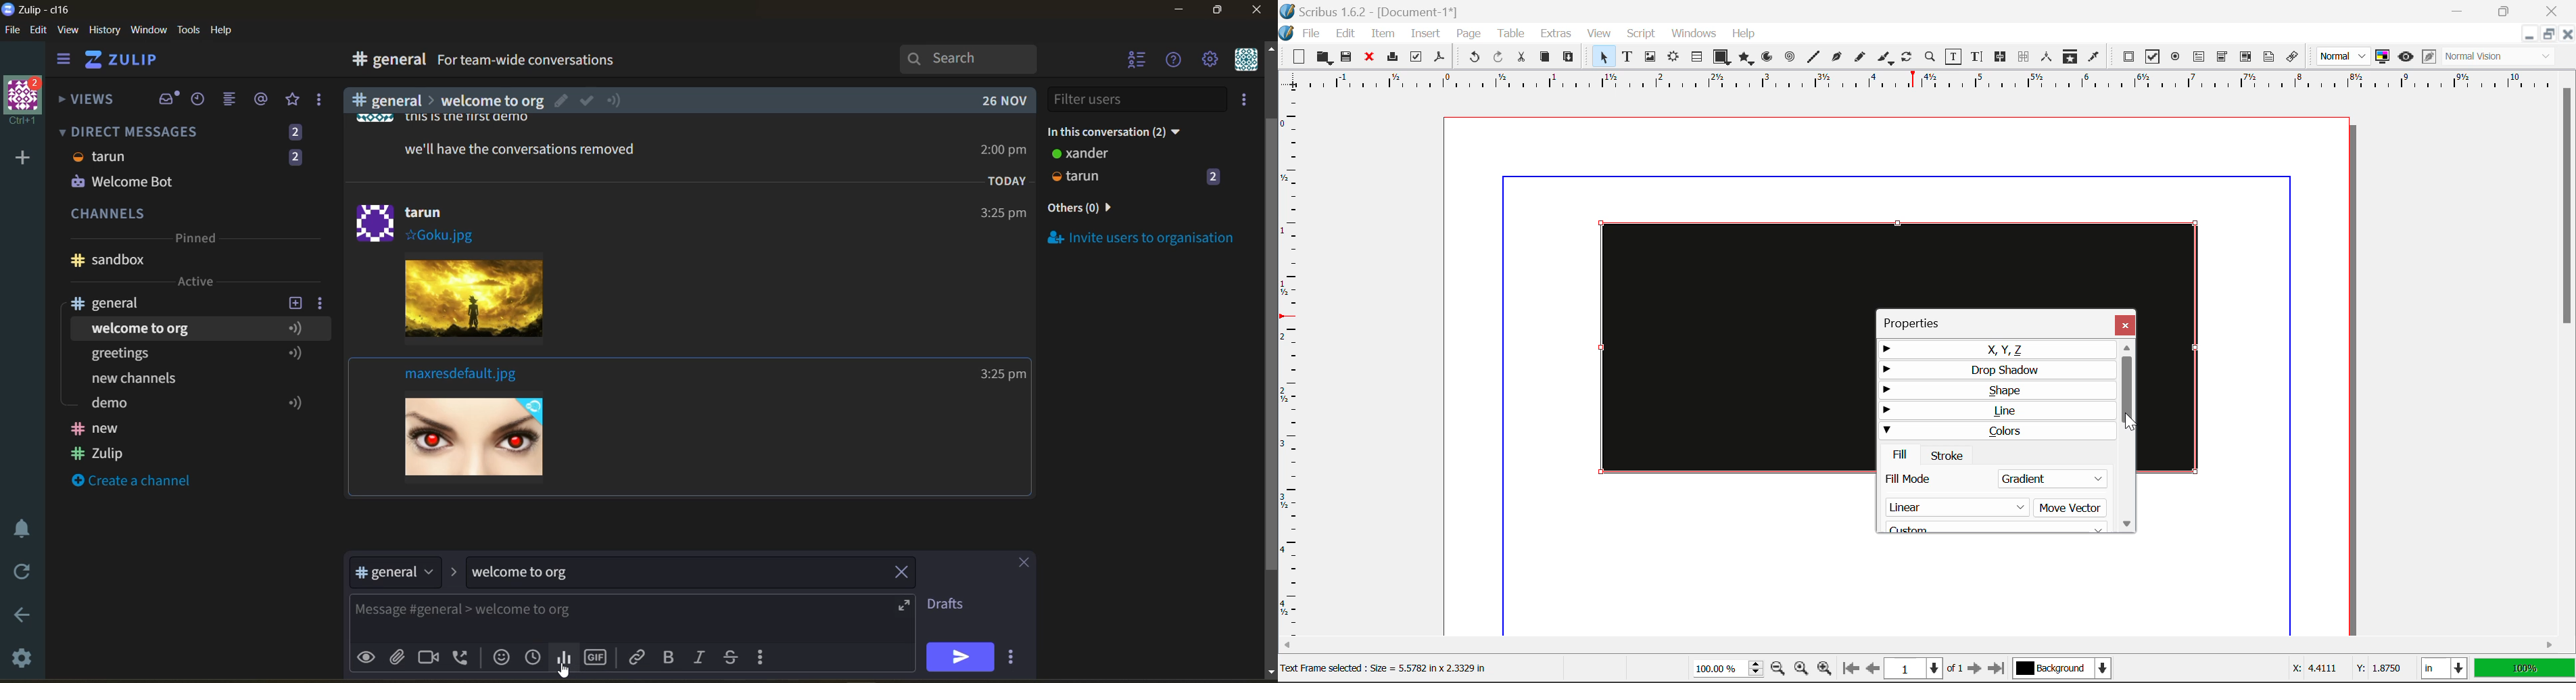 This screenshot has width=2576, height=700. I want to click on , so click(1000, 213).